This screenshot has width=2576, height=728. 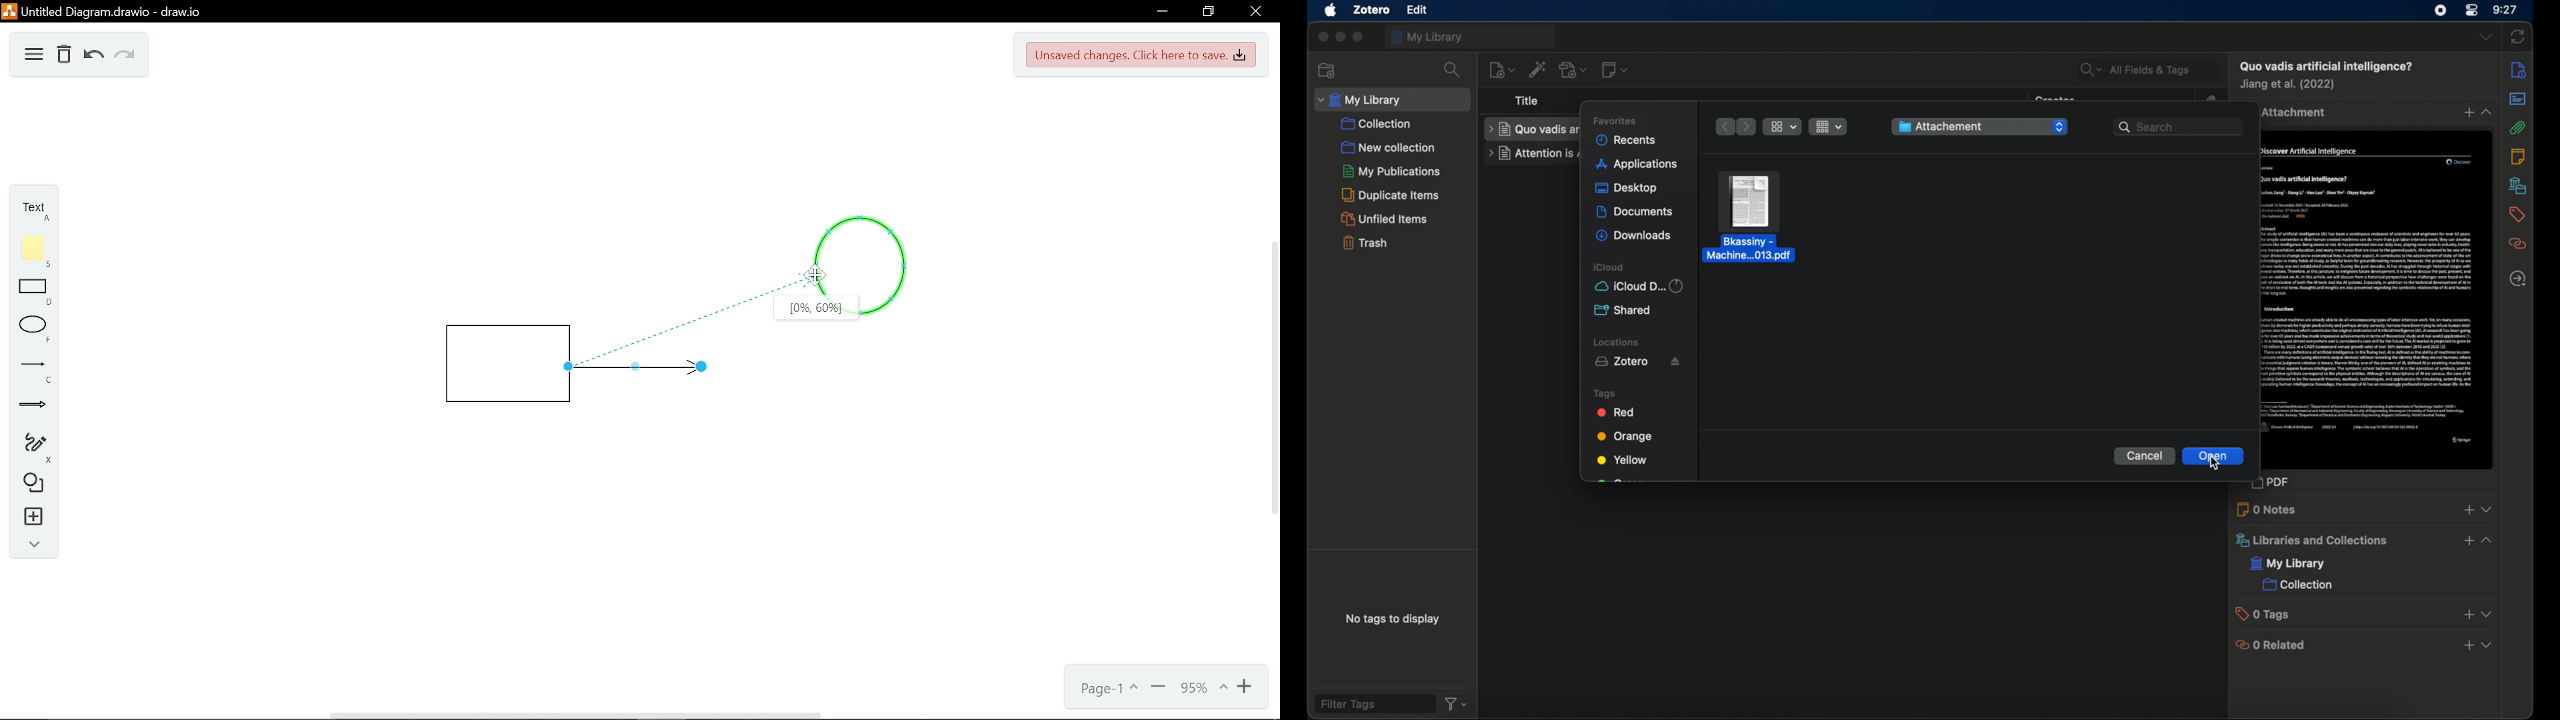 What do you see at coordinates (2468, 646) in the screenshot?
I see `add` at bounding box center [2468, 646].